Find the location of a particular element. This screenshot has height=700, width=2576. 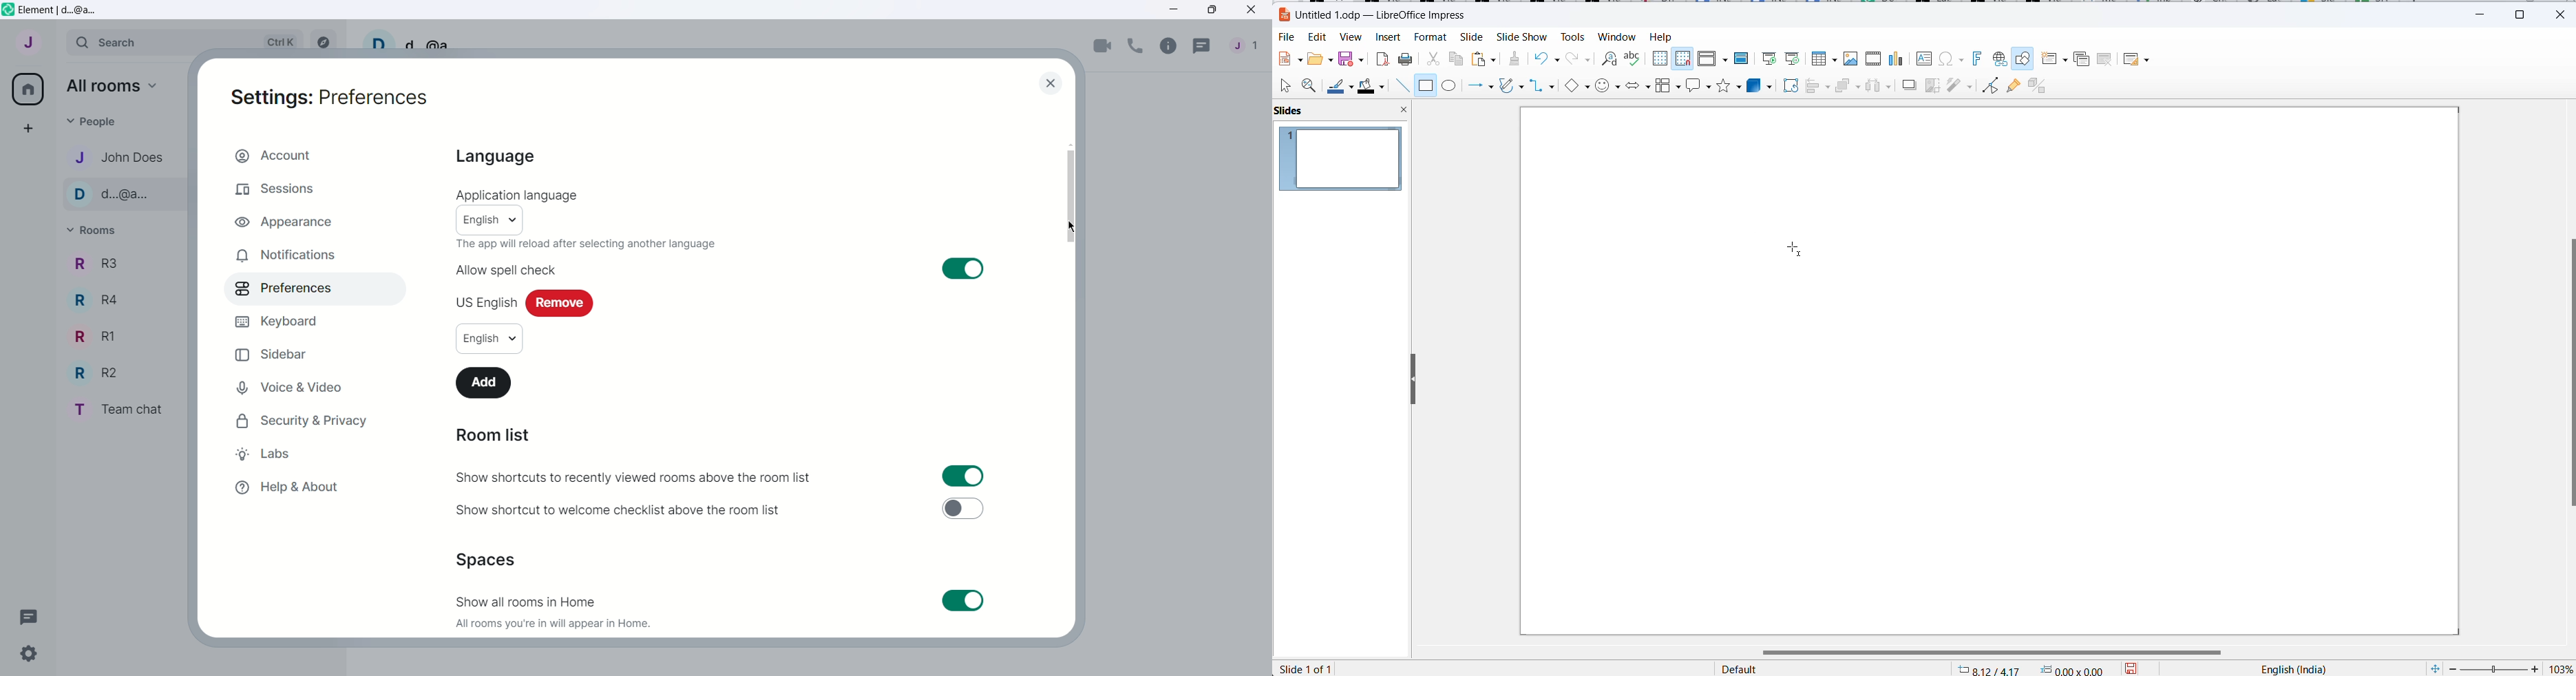

Voice and Video is located at coordinates (307, 387).